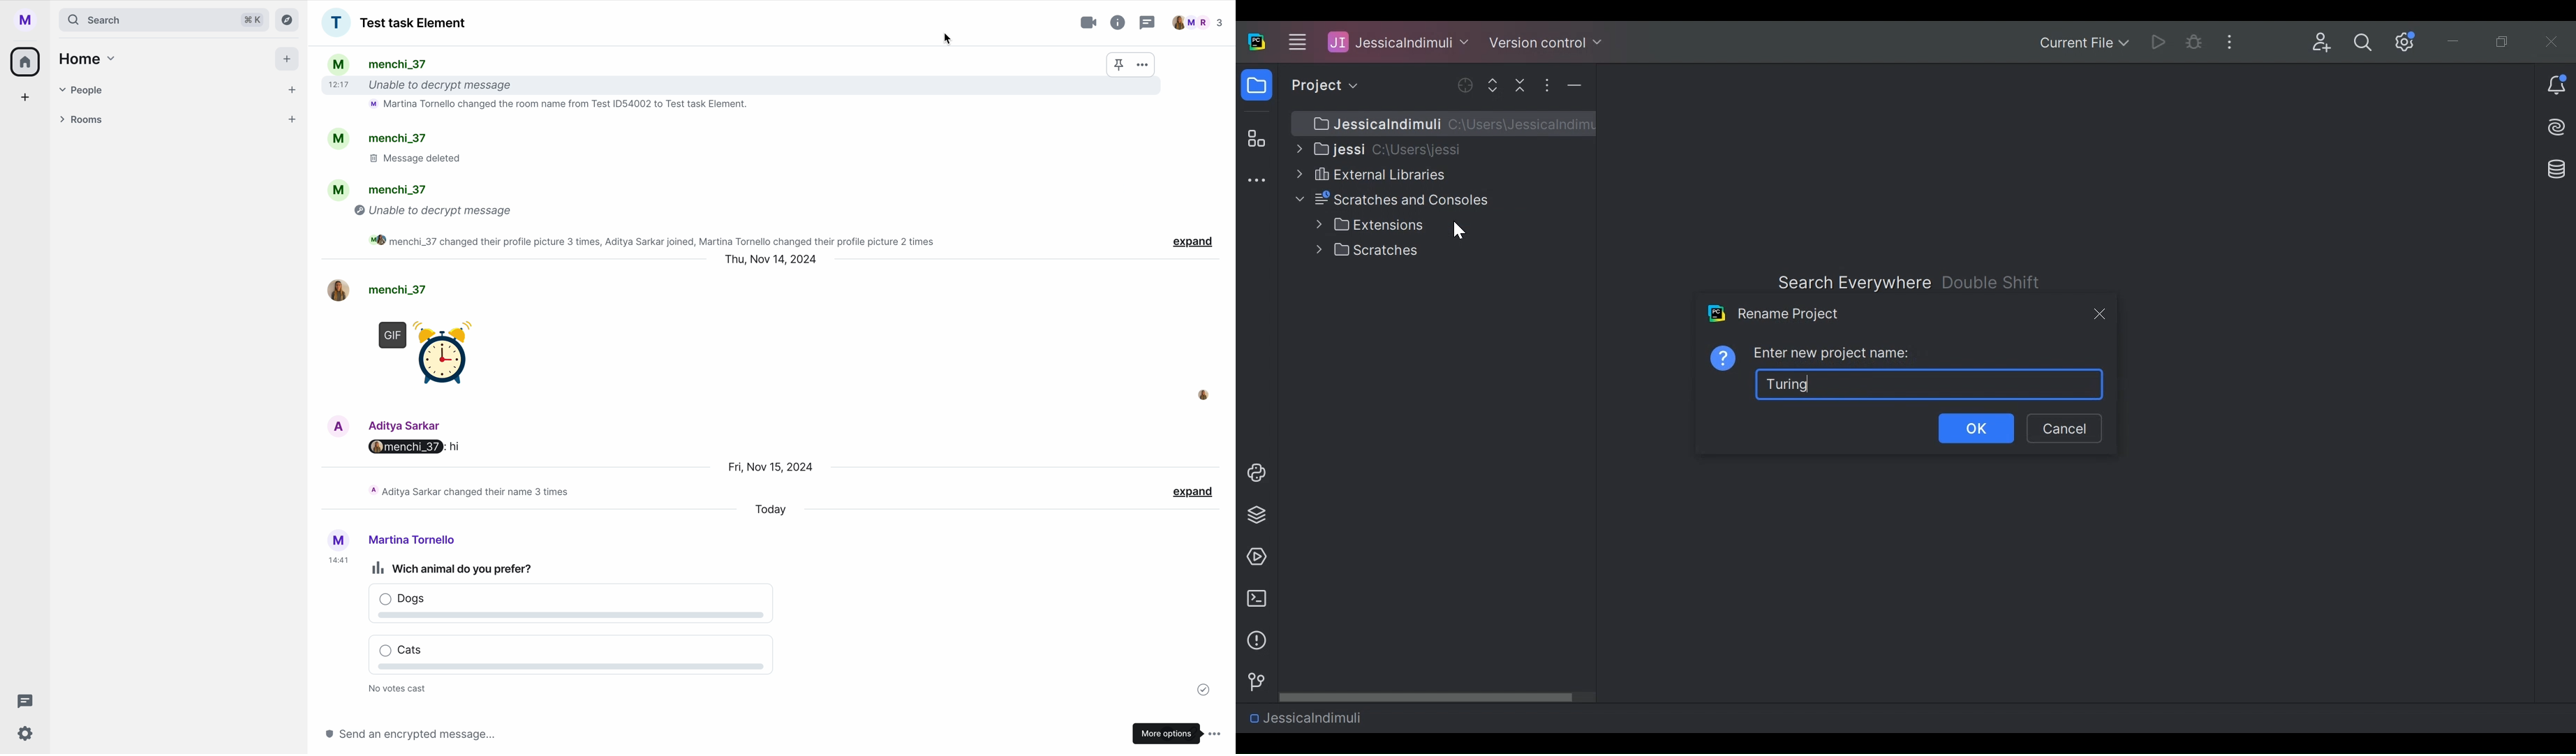 The image size is (2576, 756). Describe the element at coordinates (1193, 243) in the screenshot. I see `expand` at that location.